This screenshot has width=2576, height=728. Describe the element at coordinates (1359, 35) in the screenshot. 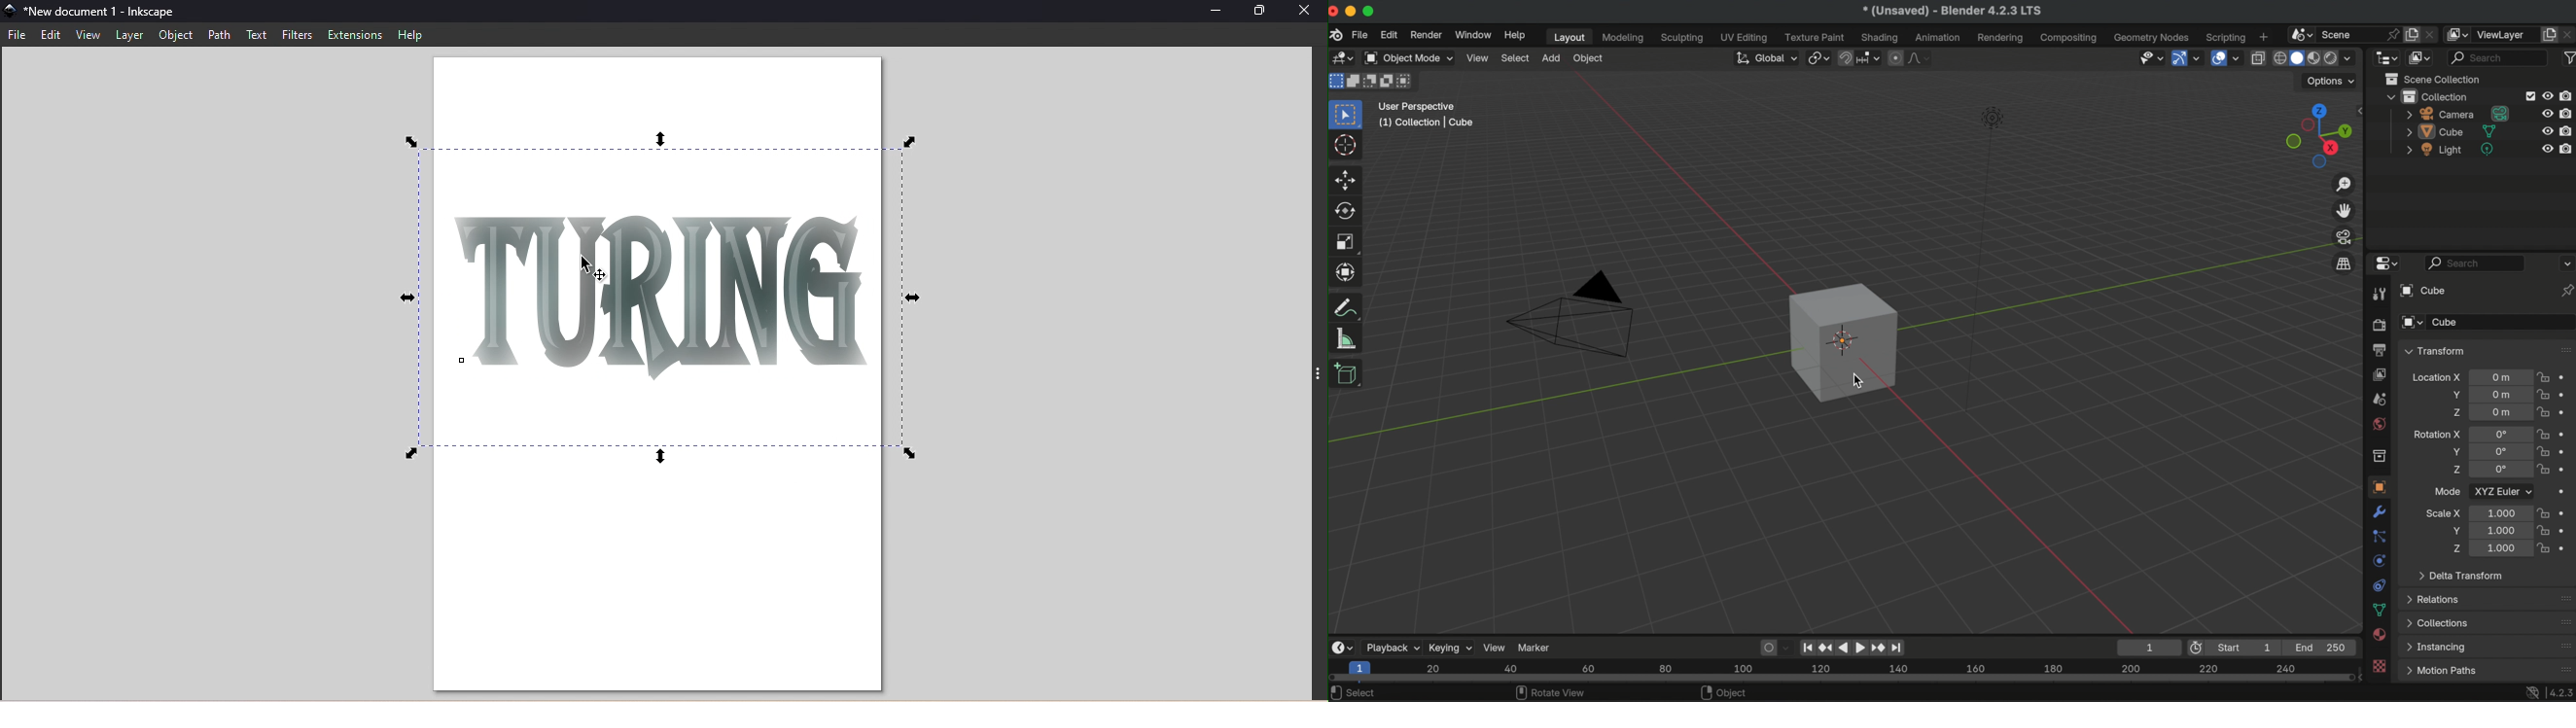

I see `file` at that location.